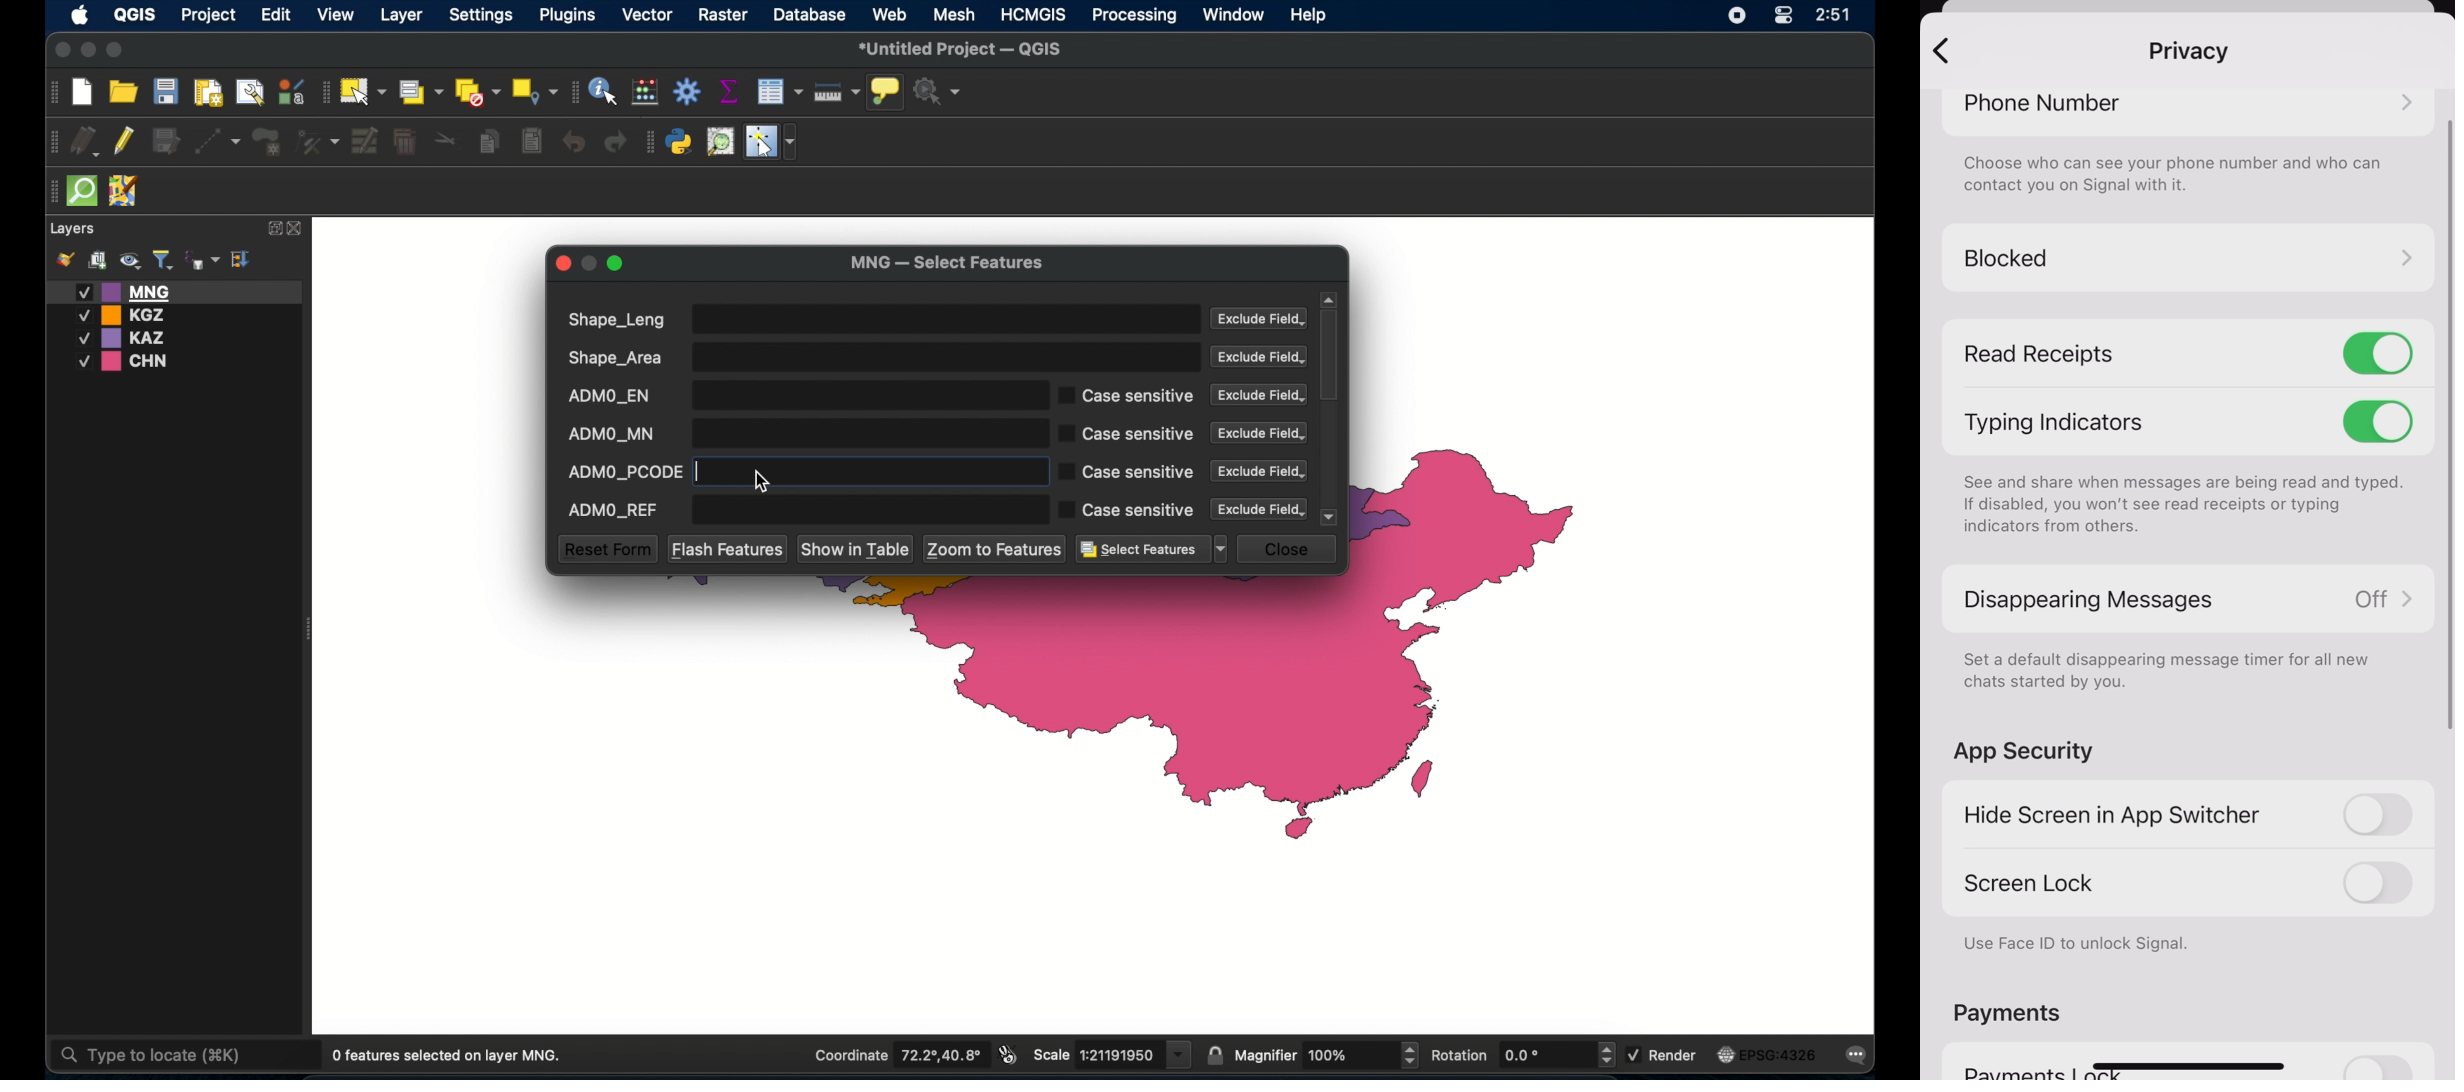 The image size is (2464, 1092). Describe the element at coordinates (2183, 507) in the screenshot. I see `informative text` at that location.